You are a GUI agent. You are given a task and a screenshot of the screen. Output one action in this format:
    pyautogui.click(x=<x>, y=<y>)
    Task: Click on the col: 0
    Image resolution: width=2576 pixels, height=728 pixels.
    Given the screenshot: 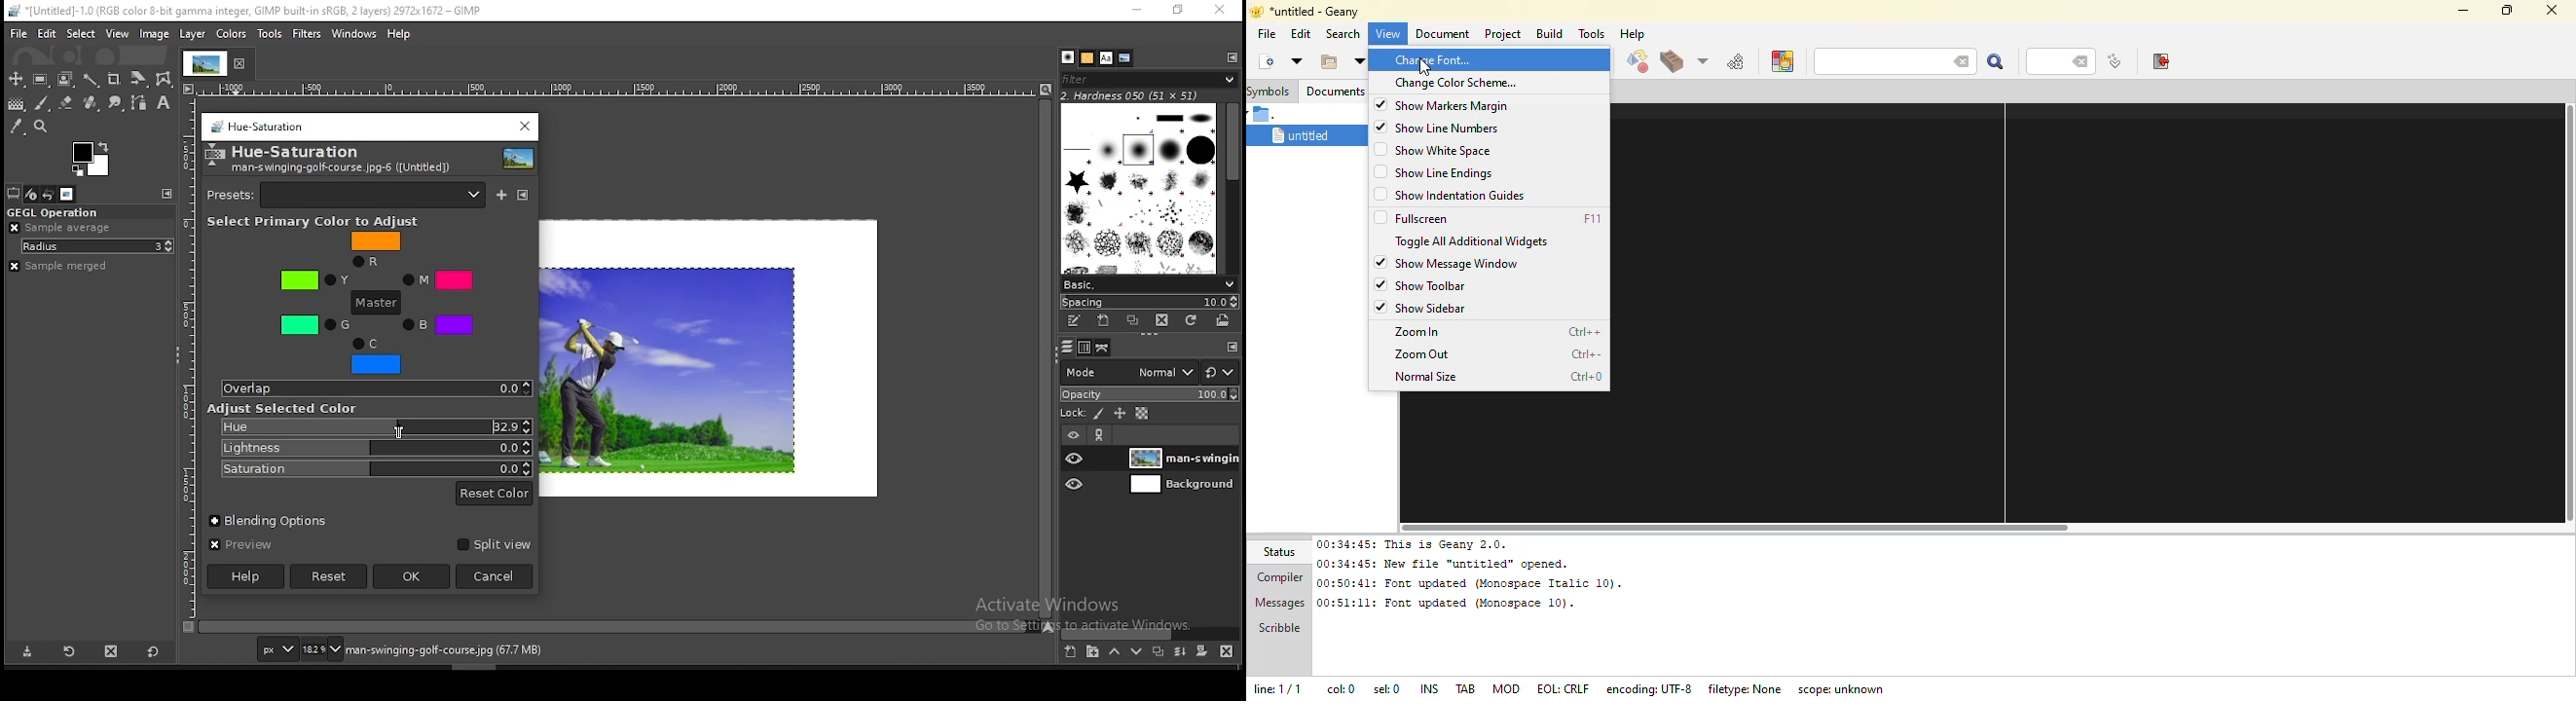 What is the action you would take?
    pyautogui.click(x=1341, y=689)
    